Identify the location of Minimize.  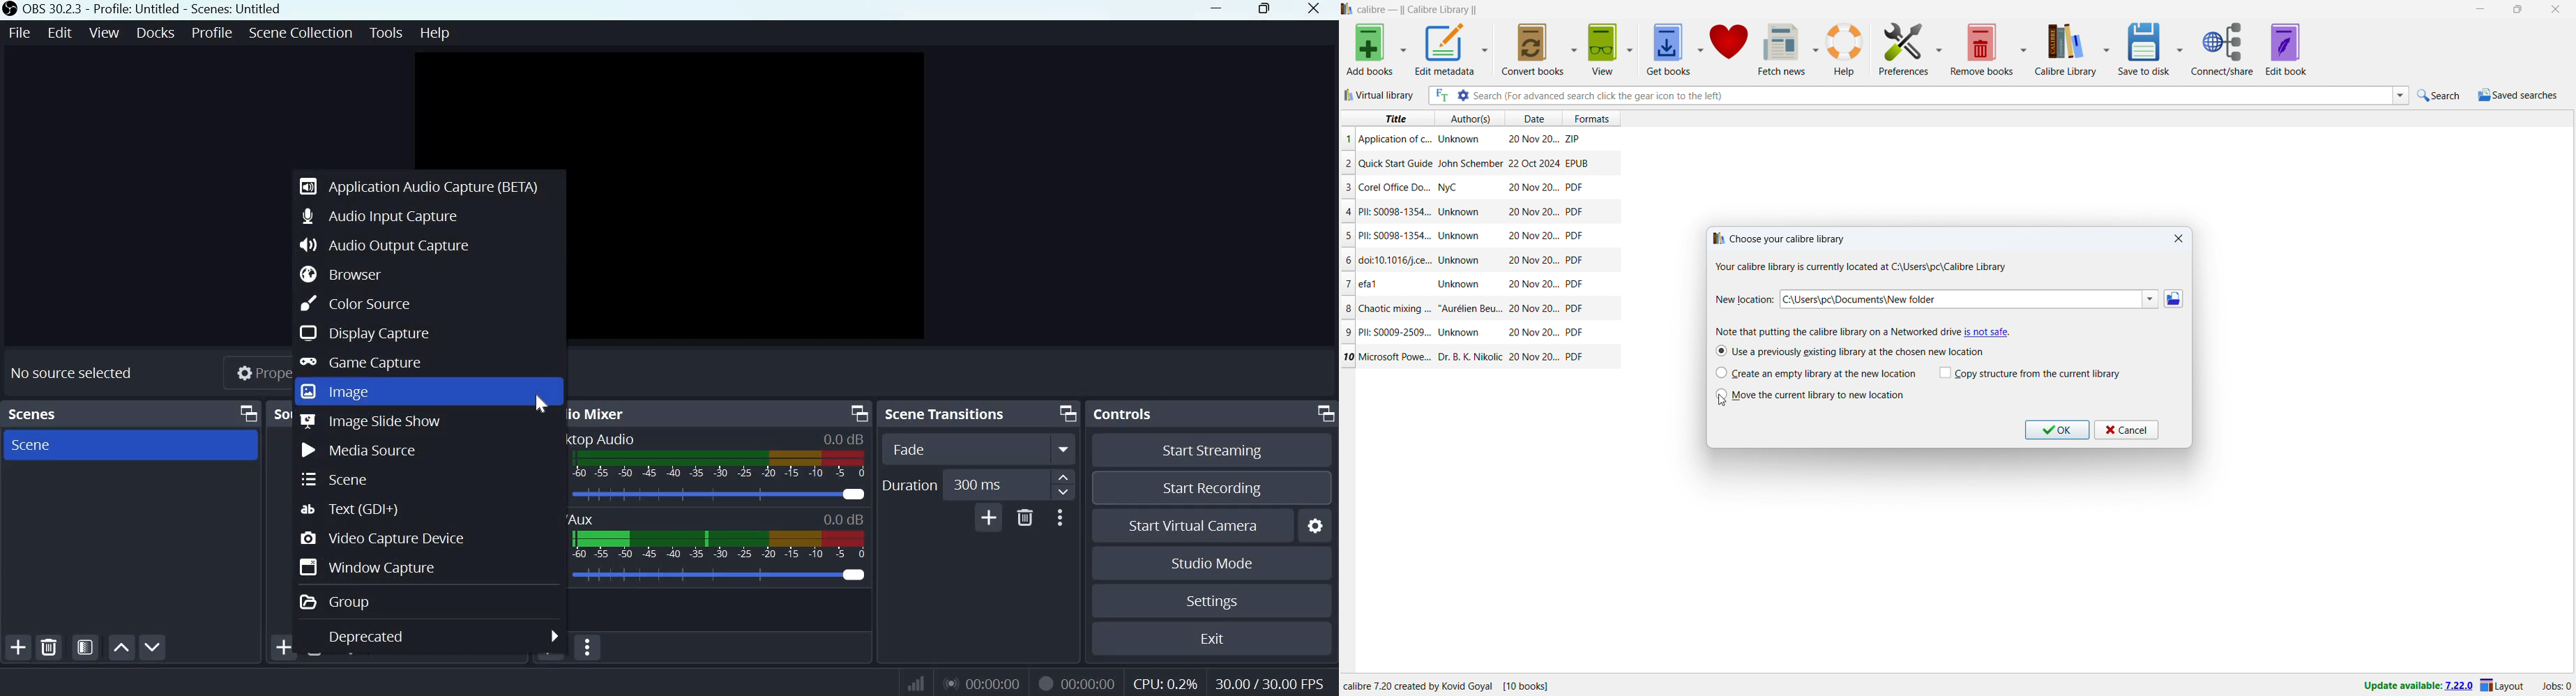
(1218, 10).